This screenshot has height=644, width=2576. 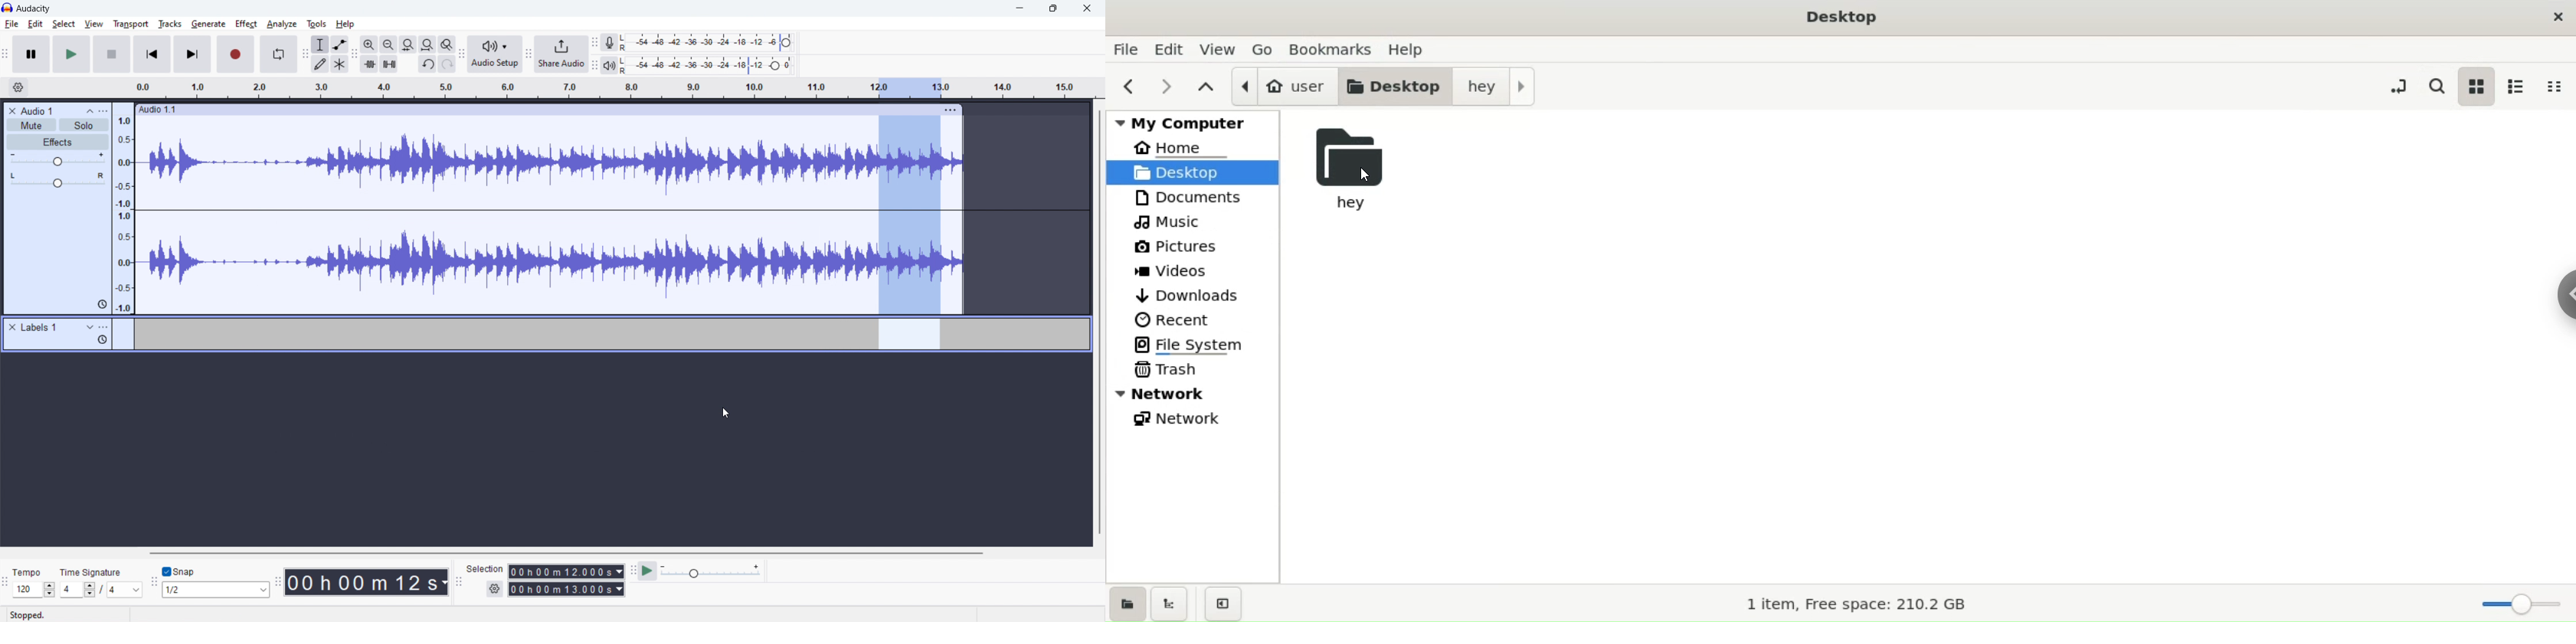 What do you see at coordinates (278, 54) in the screenshot?
I see `enable loop` at bounding box center [278, 54].